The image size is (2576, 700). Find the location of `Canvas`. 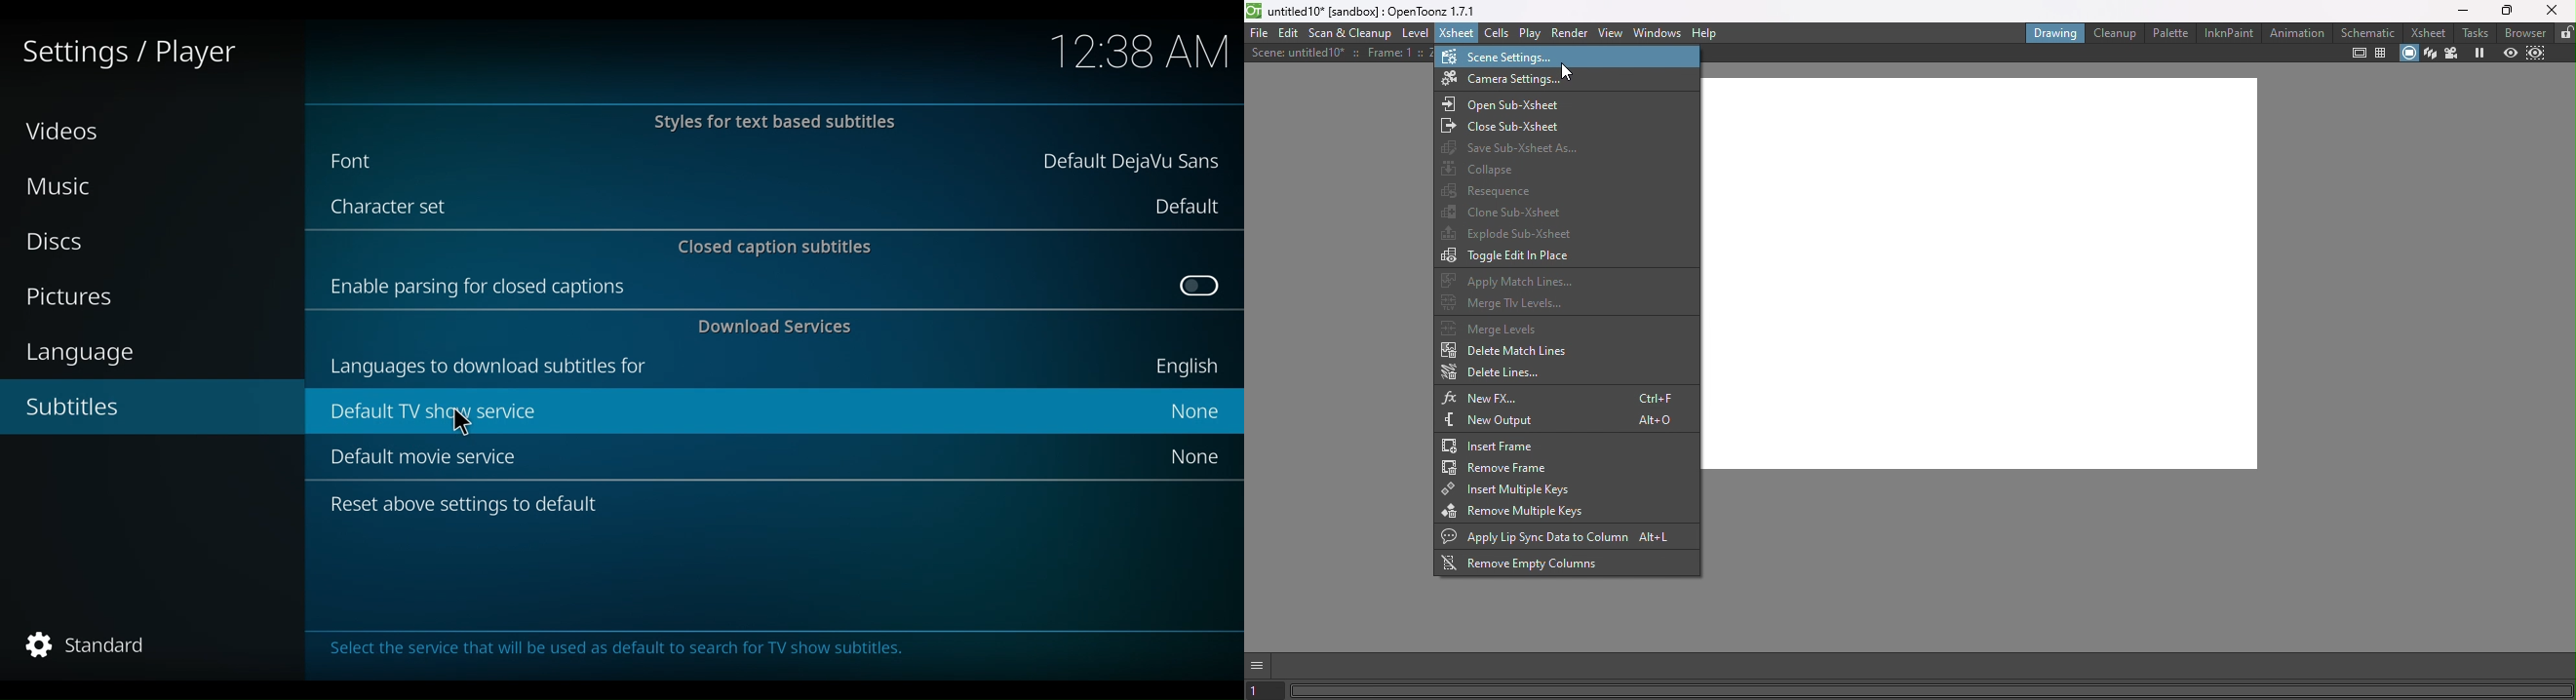

Canvas is located at coordinates (1975, 284).